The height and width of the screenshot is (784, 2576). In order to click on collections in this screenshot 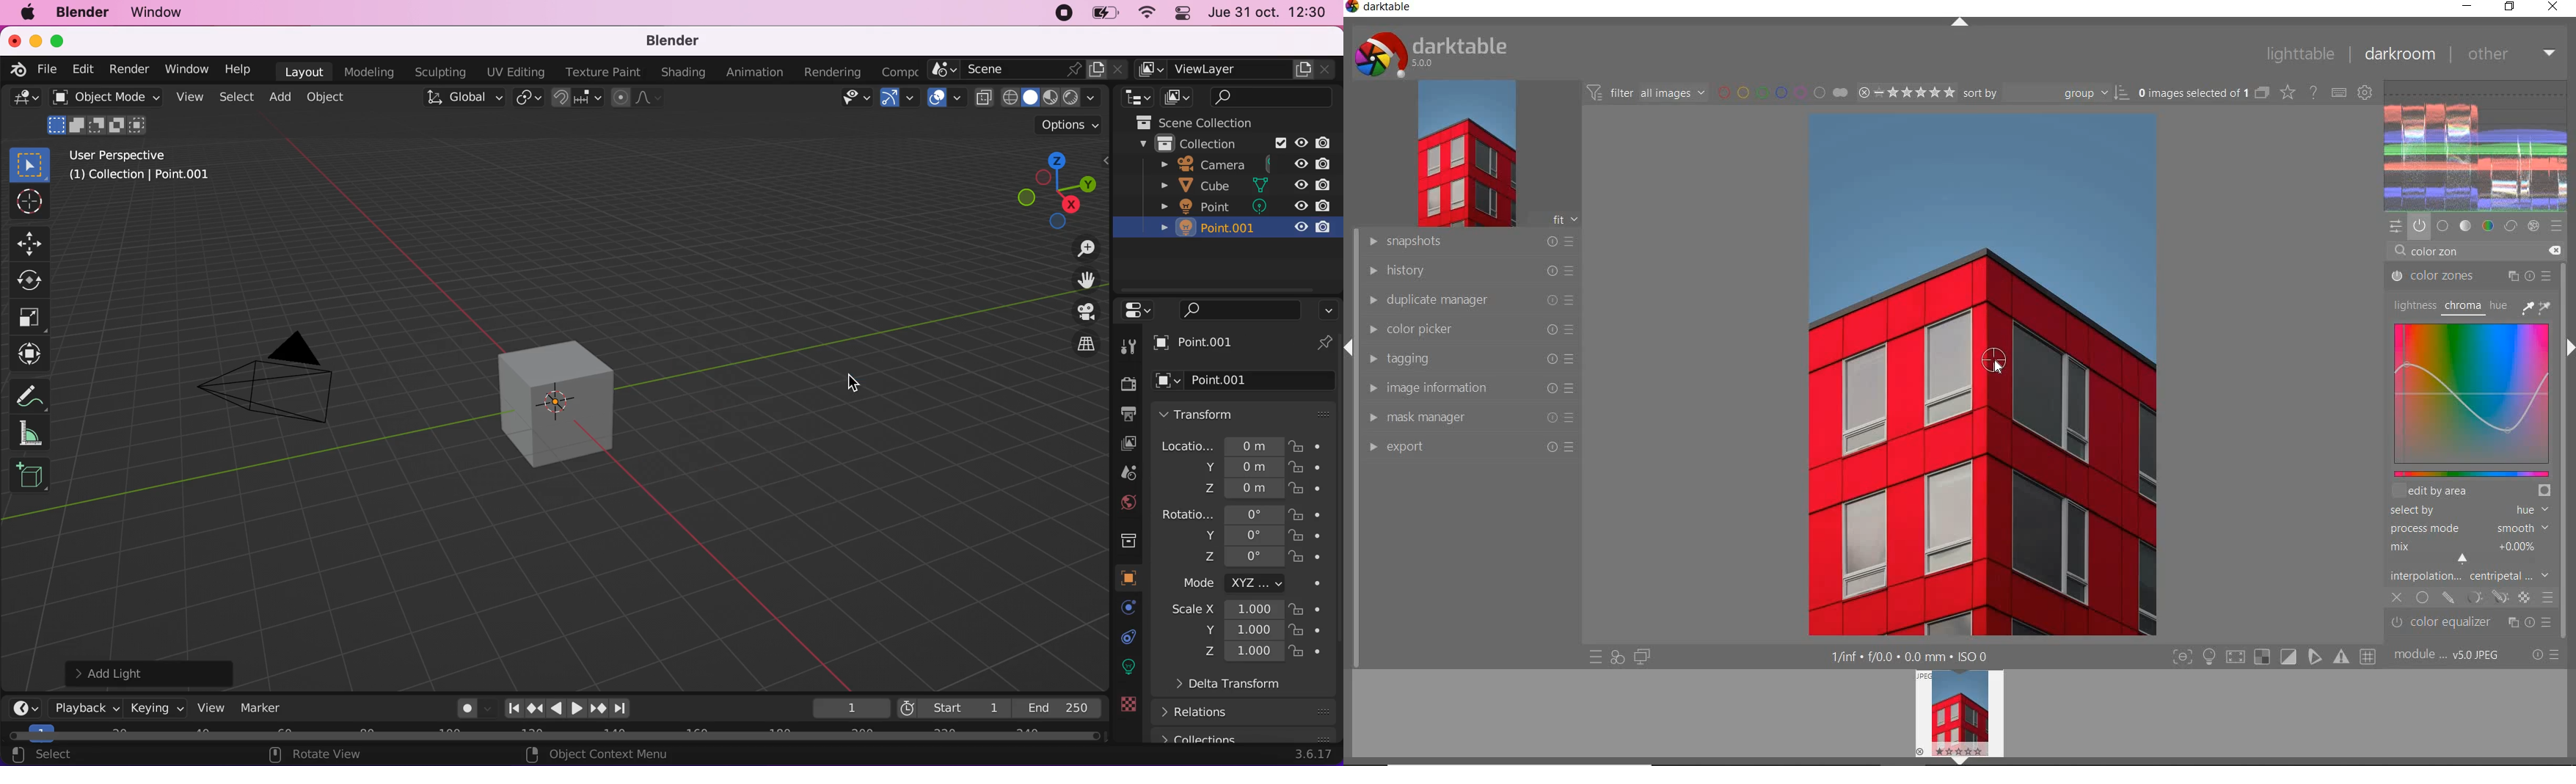, I will do `click(1251, 737)`.